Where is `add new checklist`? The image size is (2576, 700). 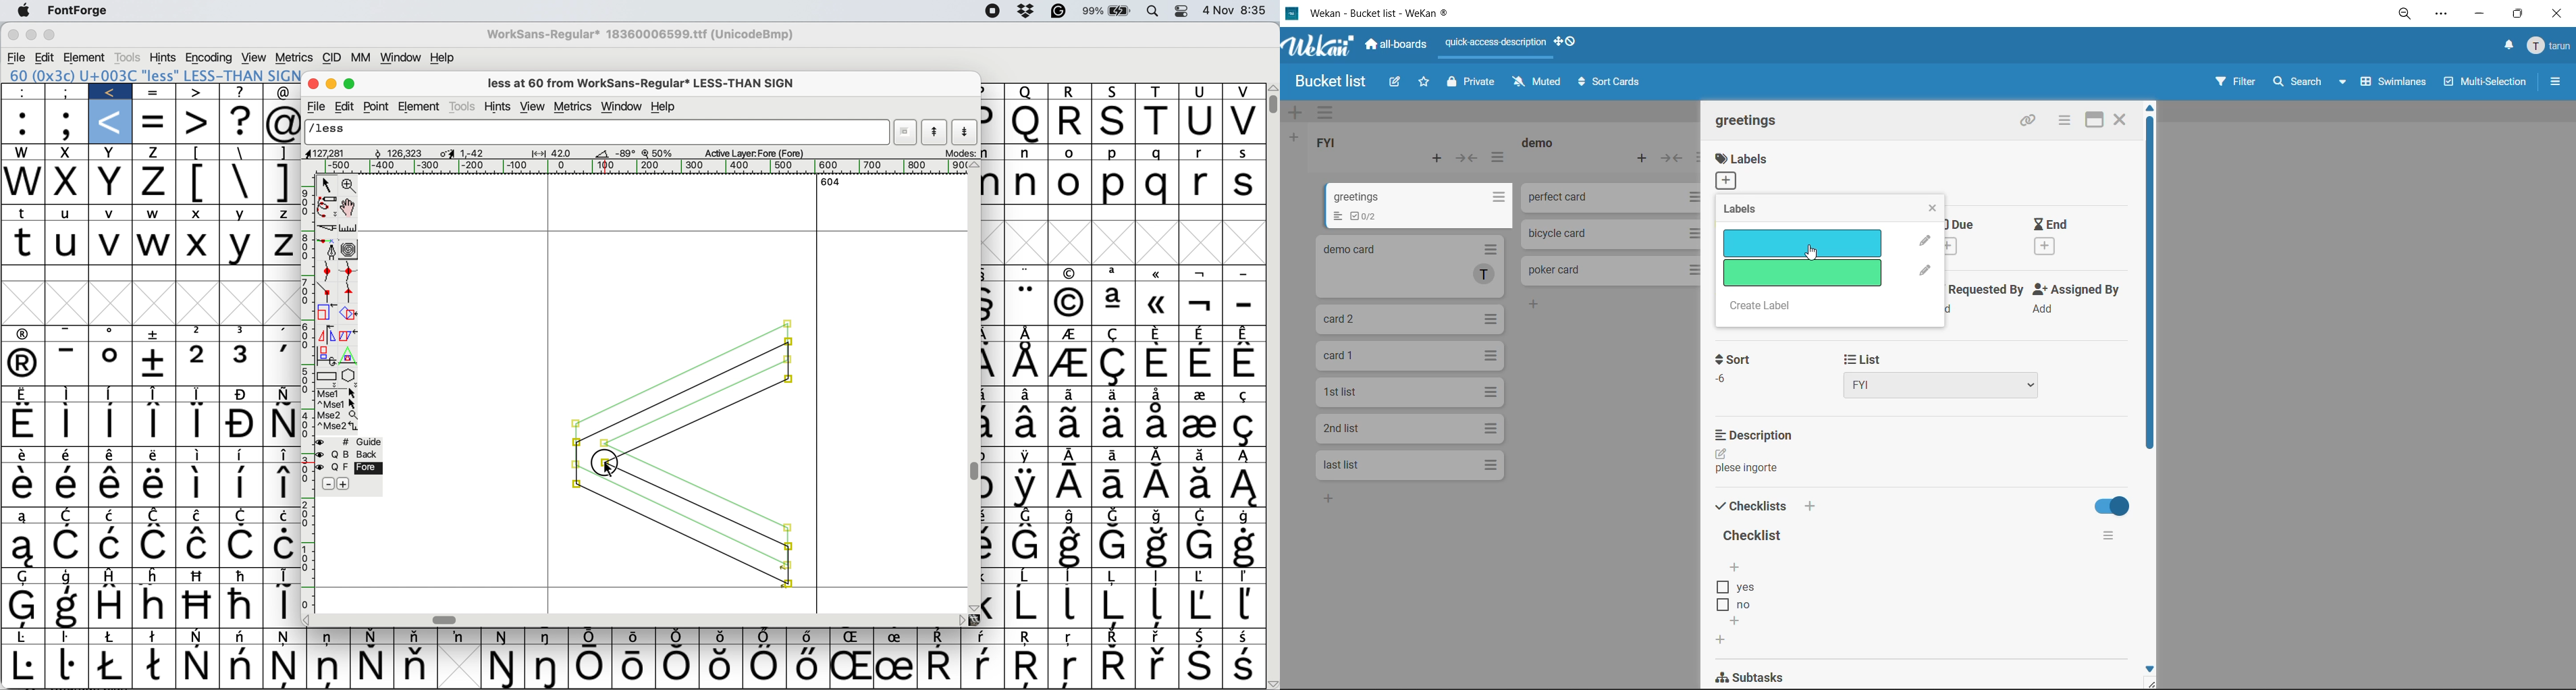 add new checklist is located at coordinates (1719, 640).